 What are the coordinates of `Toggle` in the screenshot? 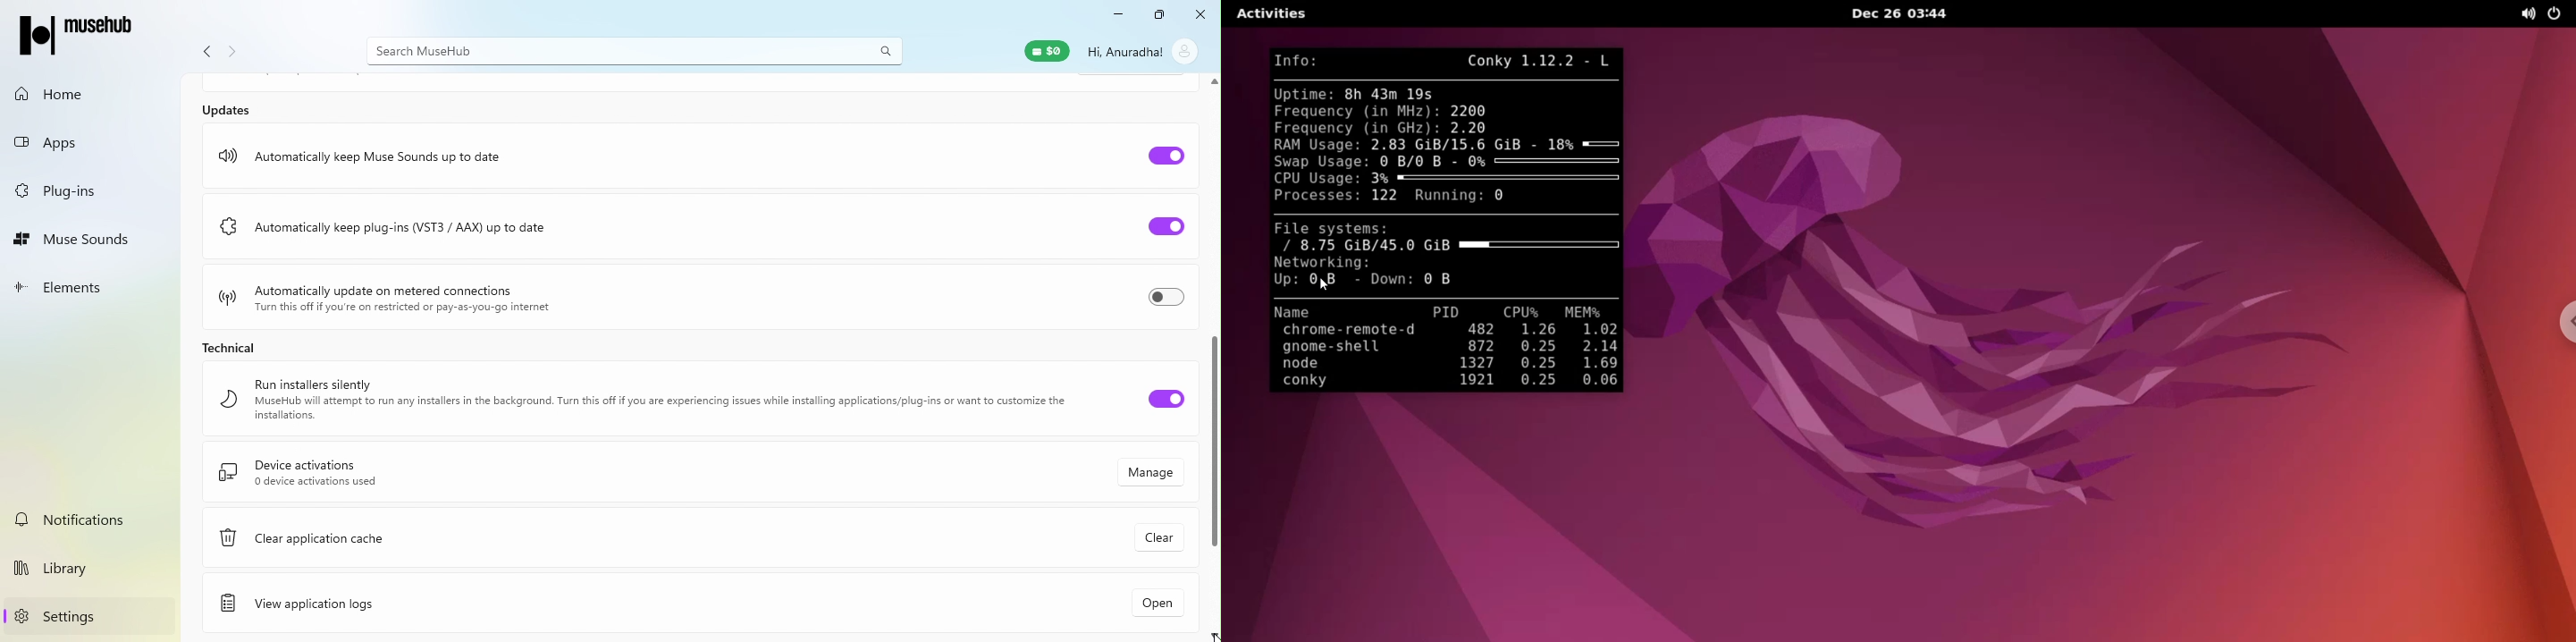 It's located at (1158, 158).